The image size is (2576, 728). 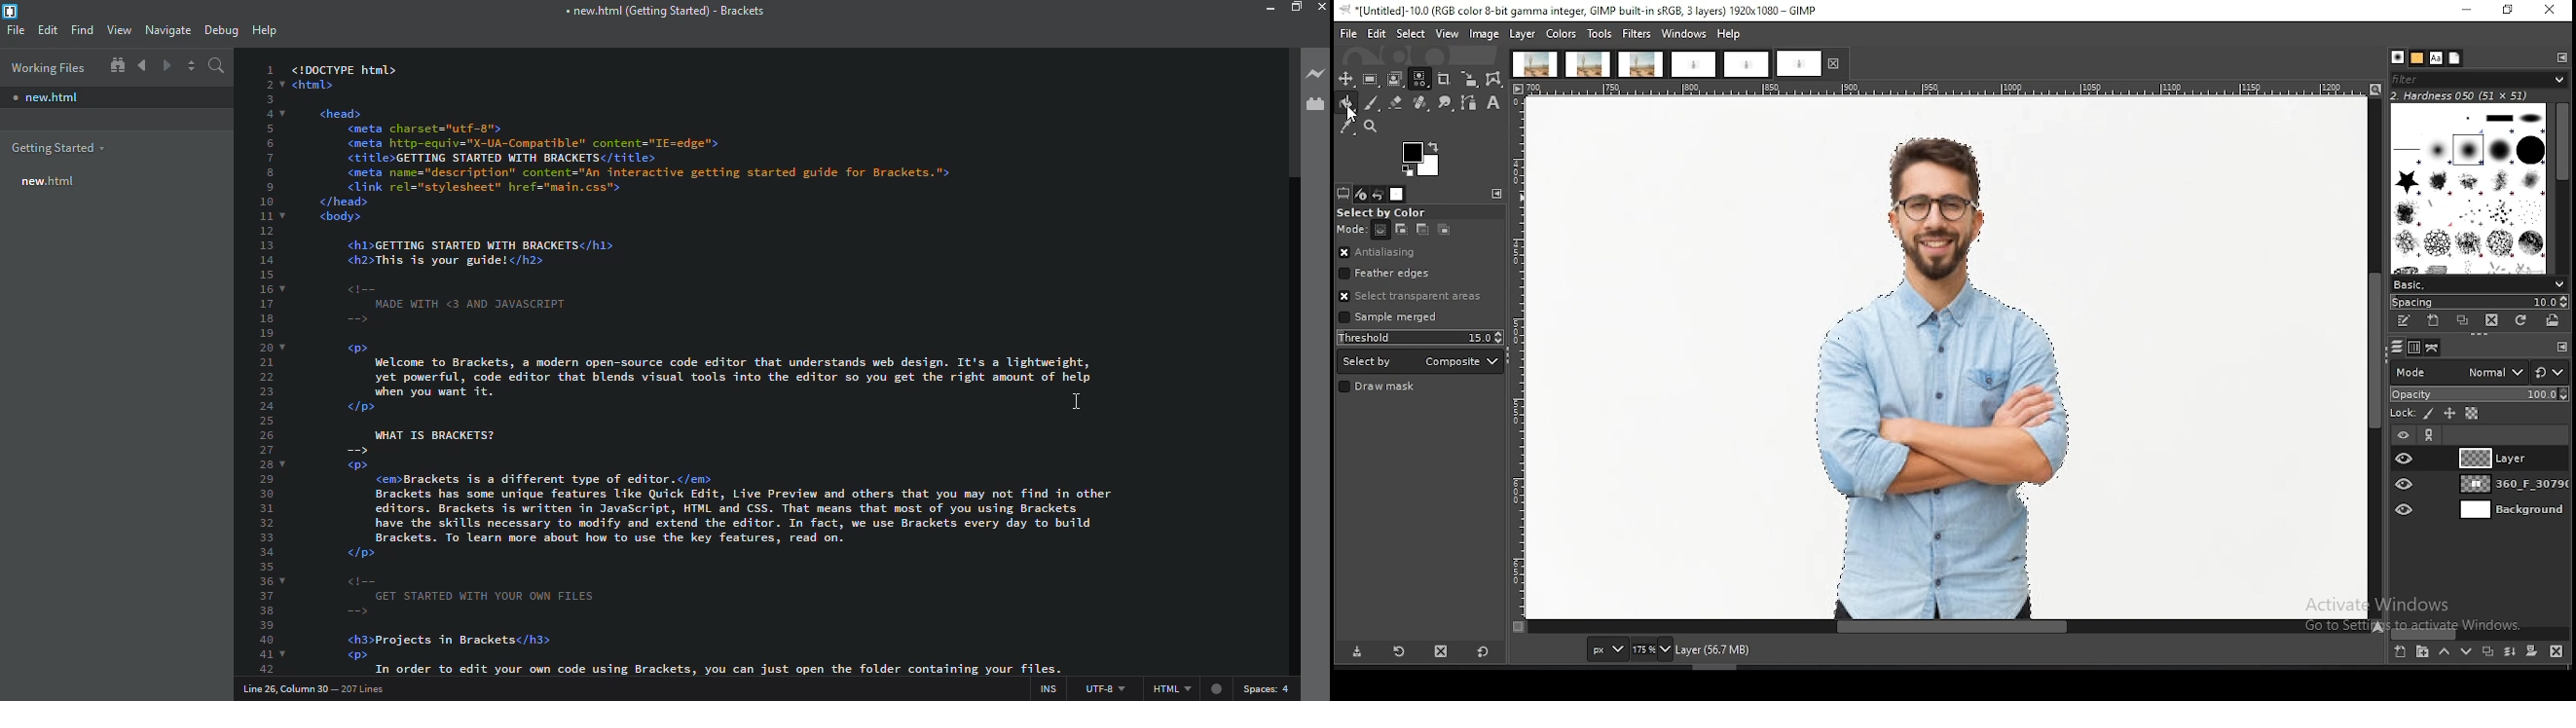 I want to click on add a mask, so click(x=2531, y=650).